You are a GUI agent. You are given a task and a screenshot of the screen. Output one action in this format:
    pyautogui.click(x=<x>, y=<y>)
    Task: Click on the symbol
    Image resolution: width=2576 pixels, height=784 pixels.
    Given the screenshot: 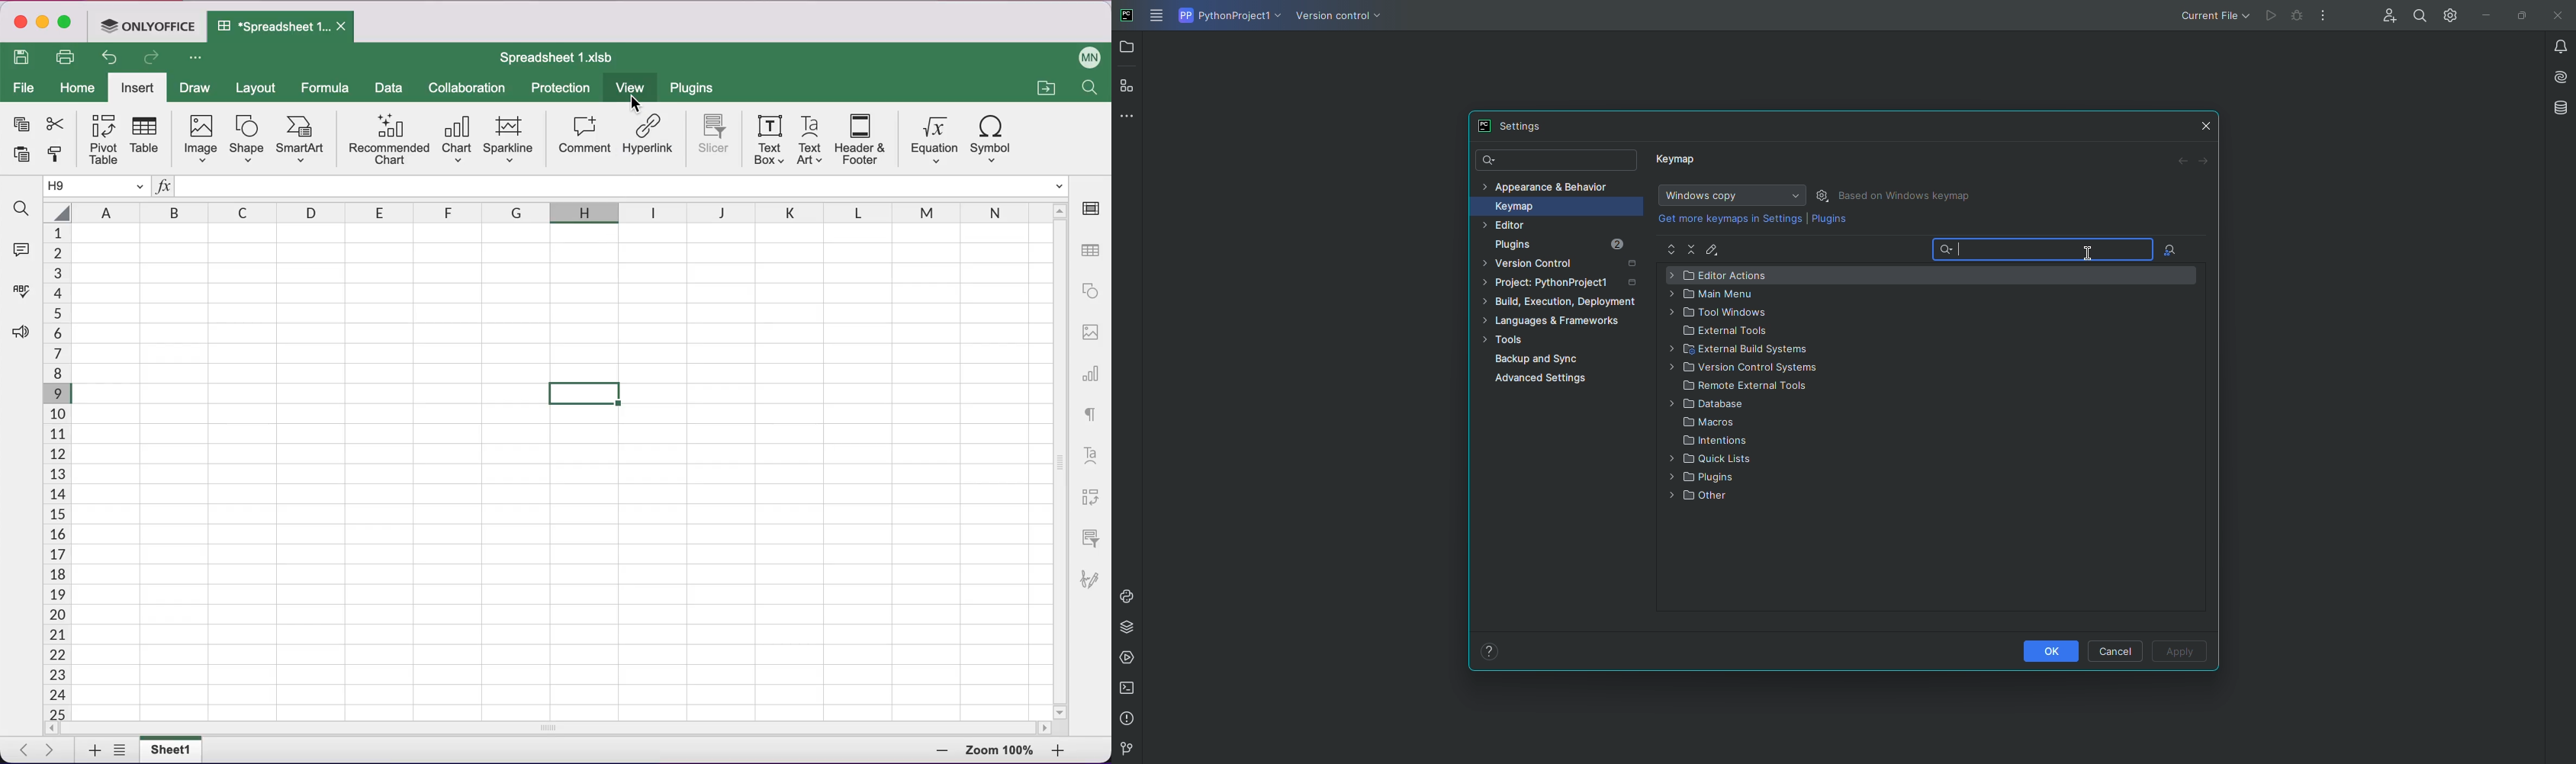 What is the action you would take?
    pyautogui.click(x=996, y=141)
    